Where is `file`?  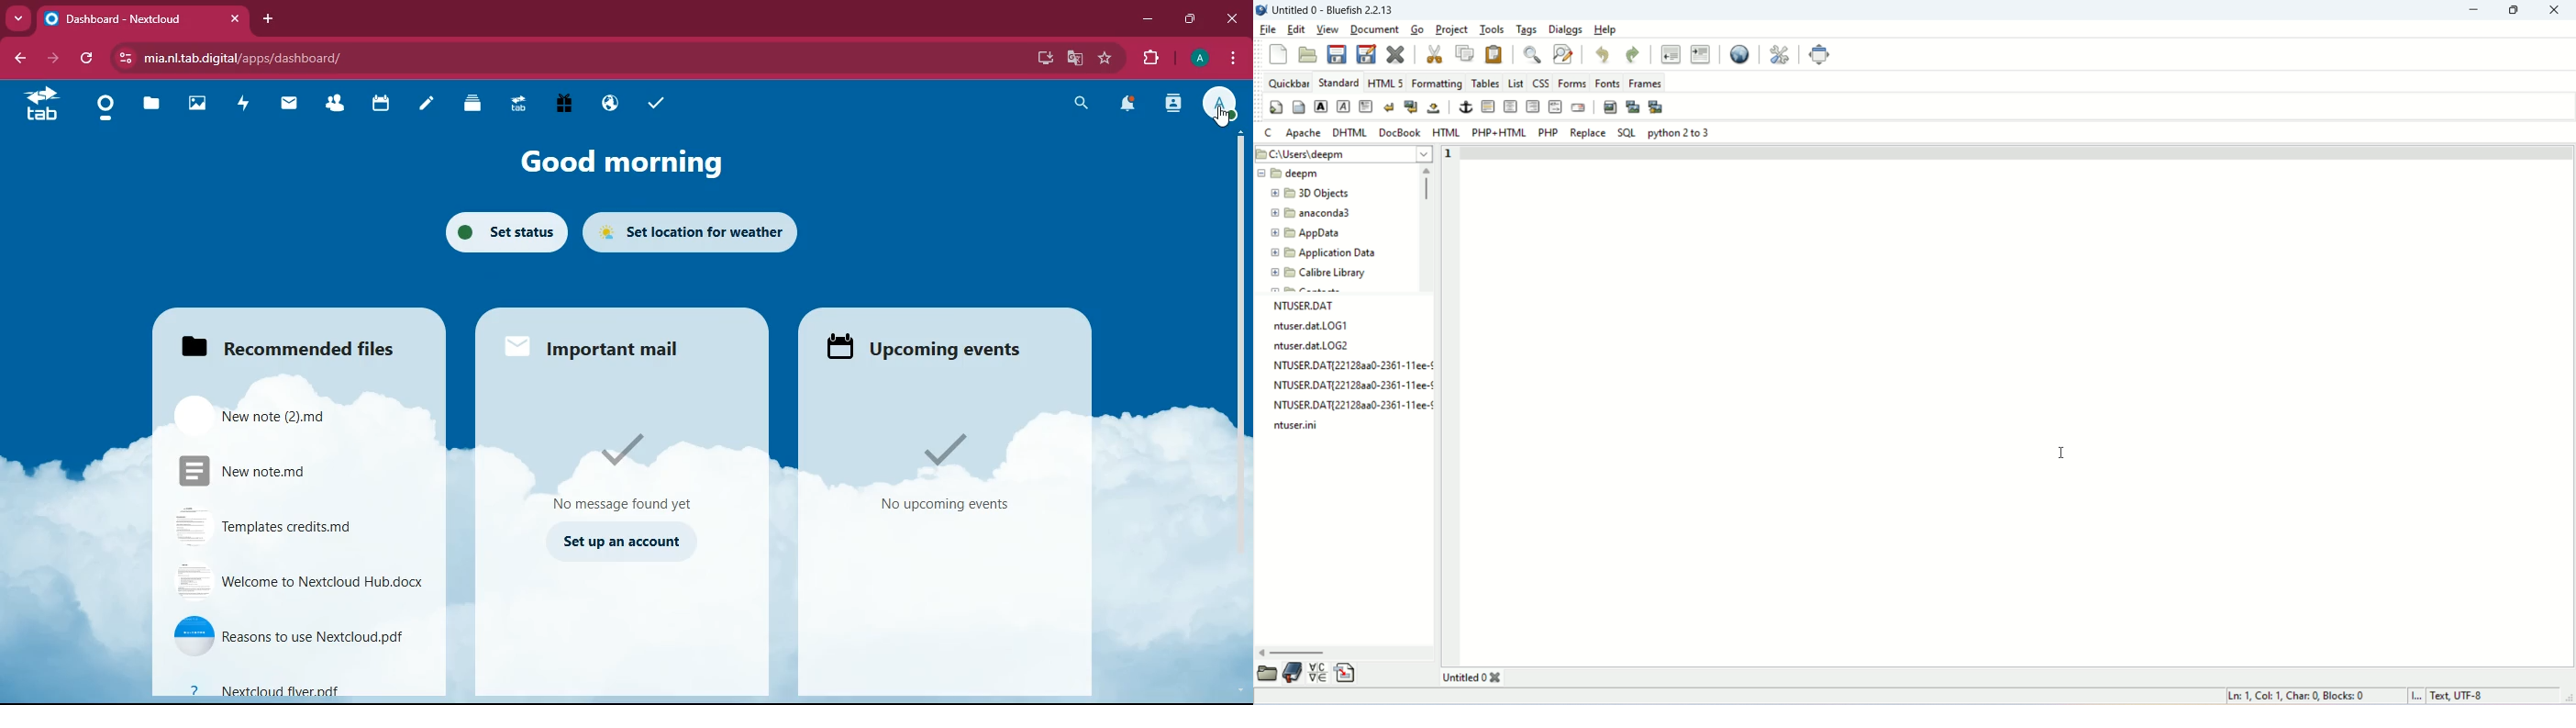
file is located at coordinates (305, 581).